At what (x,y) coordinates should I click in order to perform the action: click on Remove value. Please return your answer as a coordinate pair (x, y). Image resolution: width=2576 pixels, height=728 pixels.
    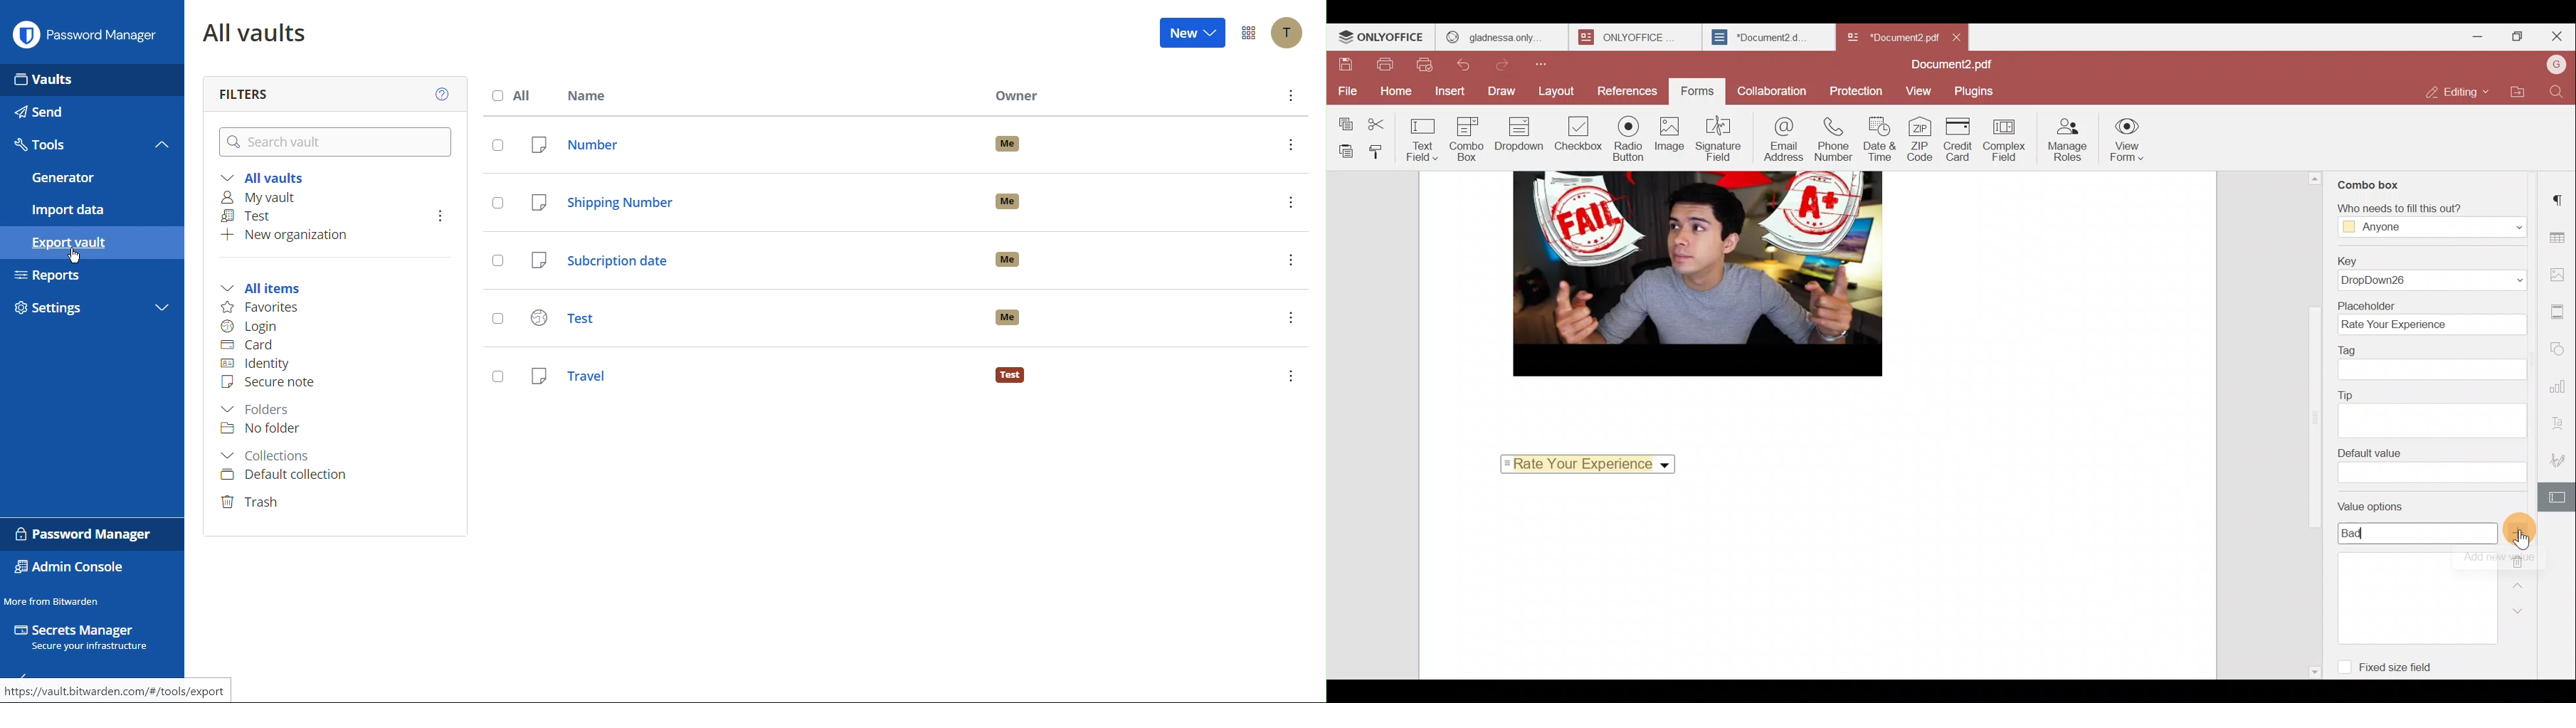
    Looking at the image, I should click on (2520, 562).